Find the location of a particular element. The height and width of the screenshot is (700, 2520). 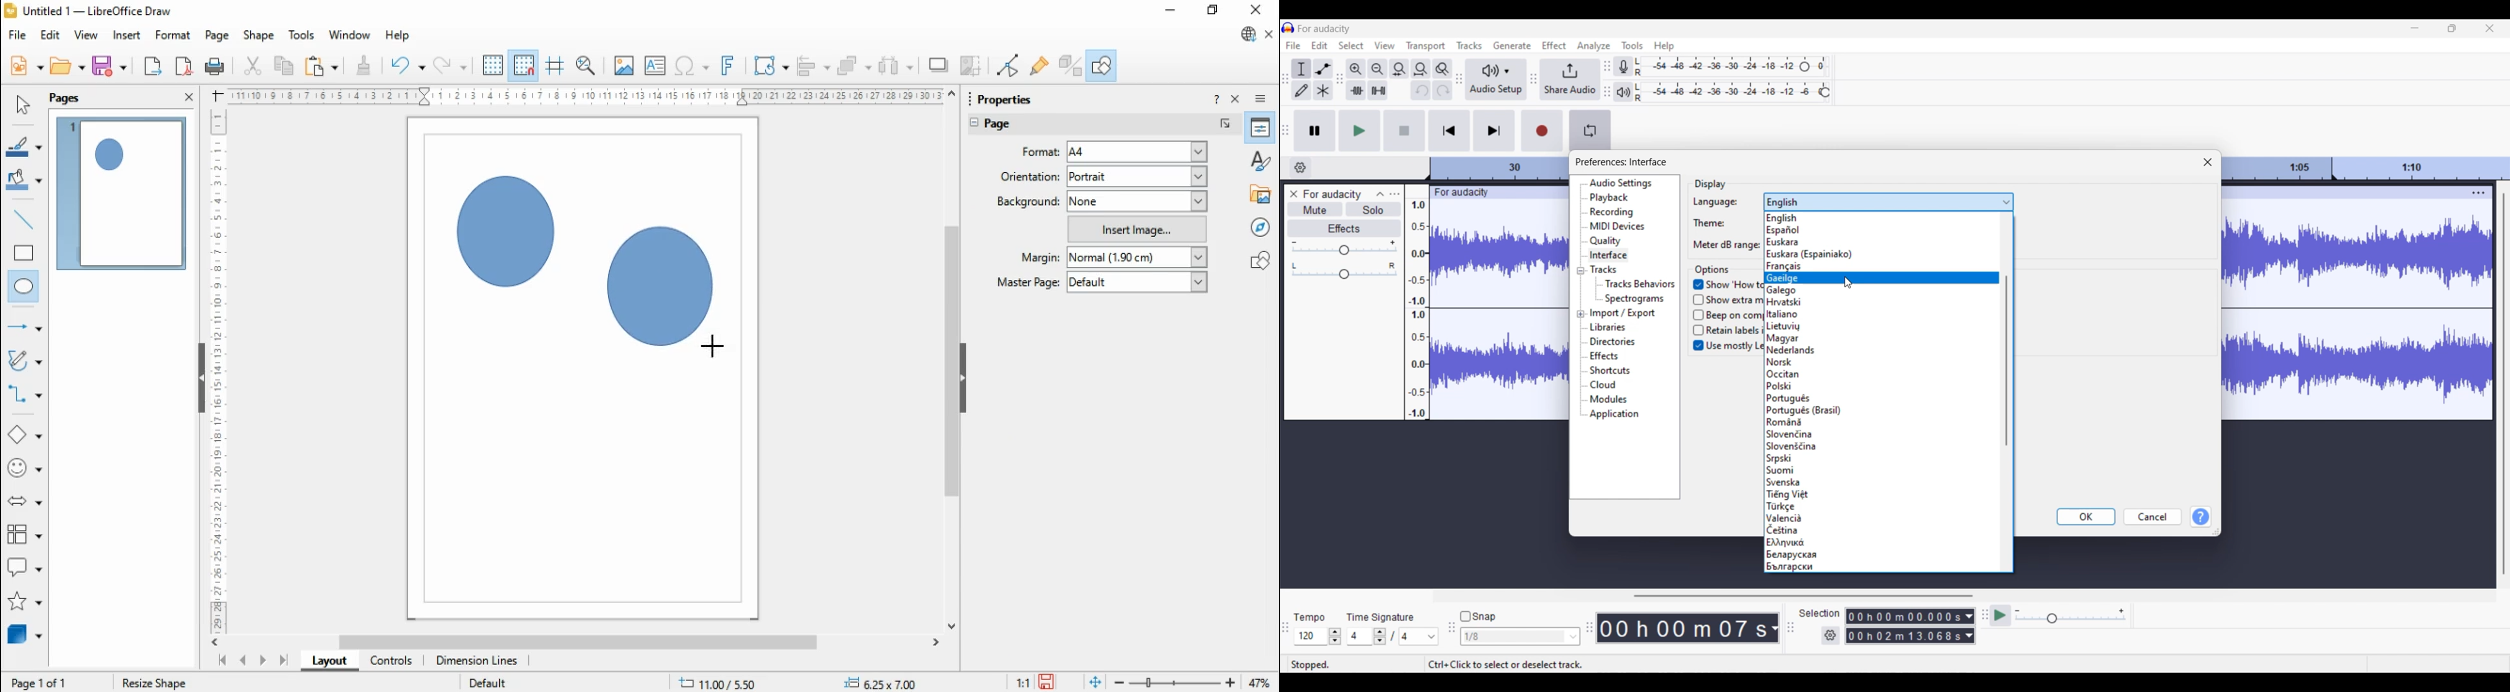

save is located at coordinates (1049, 682).